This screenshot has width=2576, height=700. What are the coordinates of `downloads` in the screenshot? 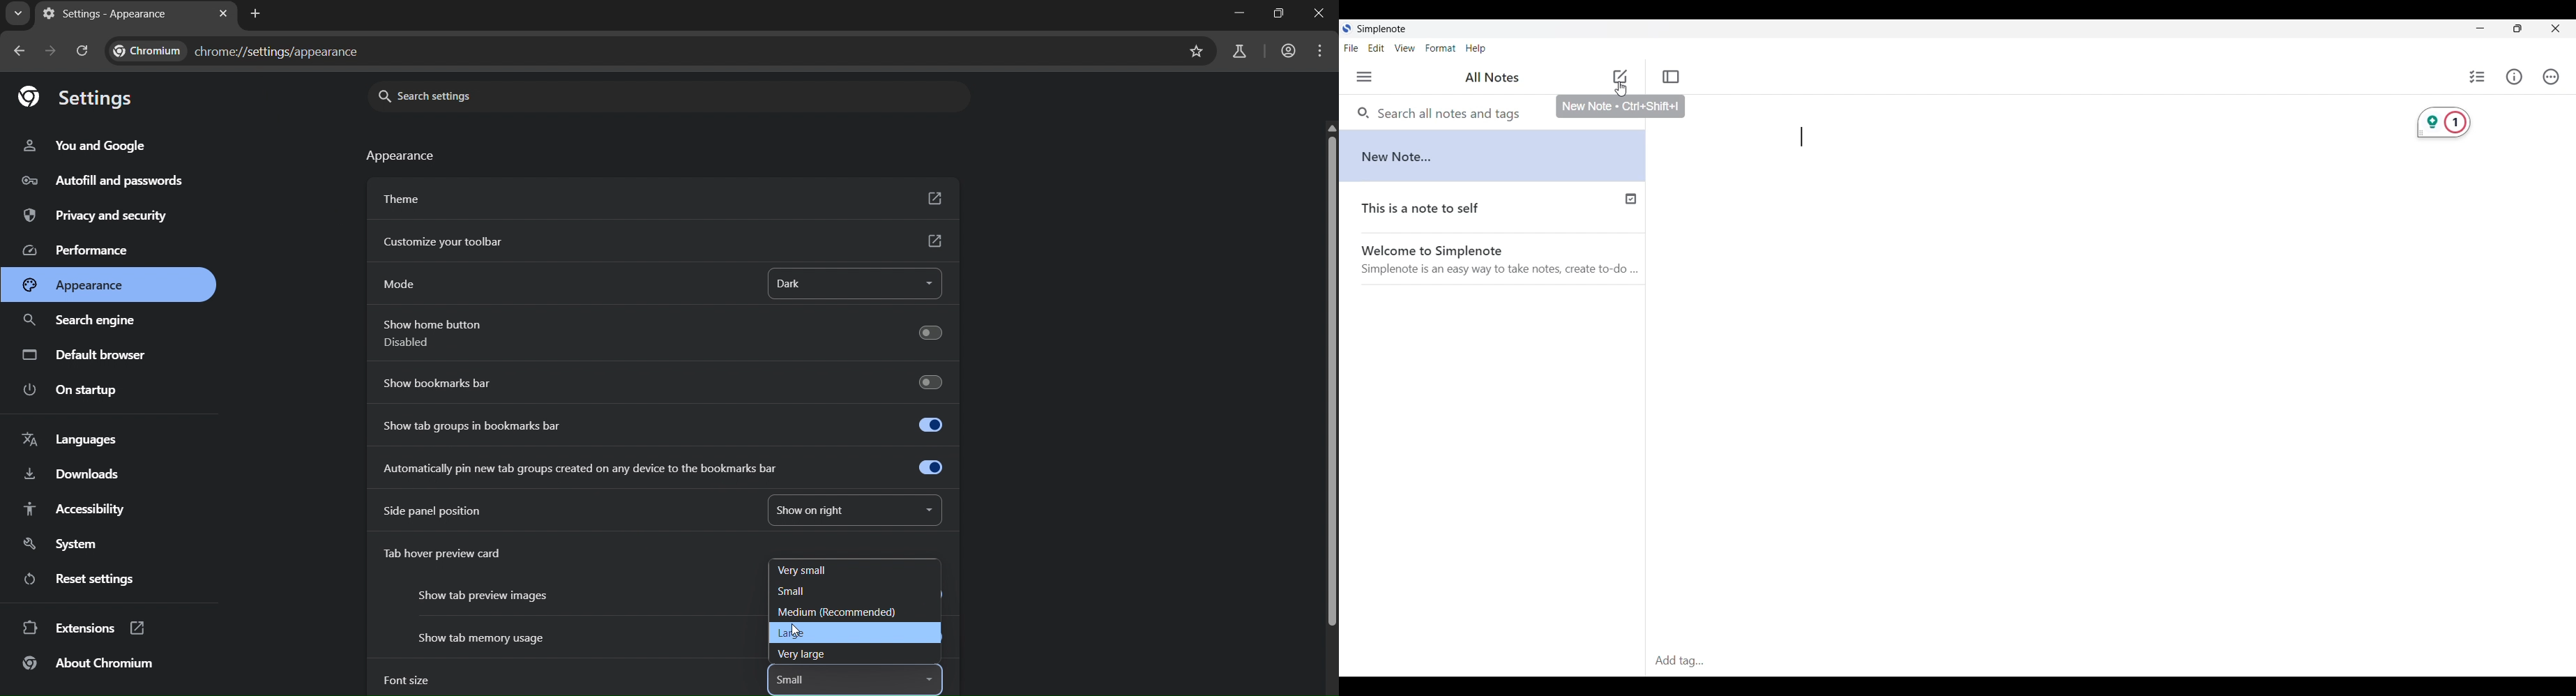 It's located at (74, 473).